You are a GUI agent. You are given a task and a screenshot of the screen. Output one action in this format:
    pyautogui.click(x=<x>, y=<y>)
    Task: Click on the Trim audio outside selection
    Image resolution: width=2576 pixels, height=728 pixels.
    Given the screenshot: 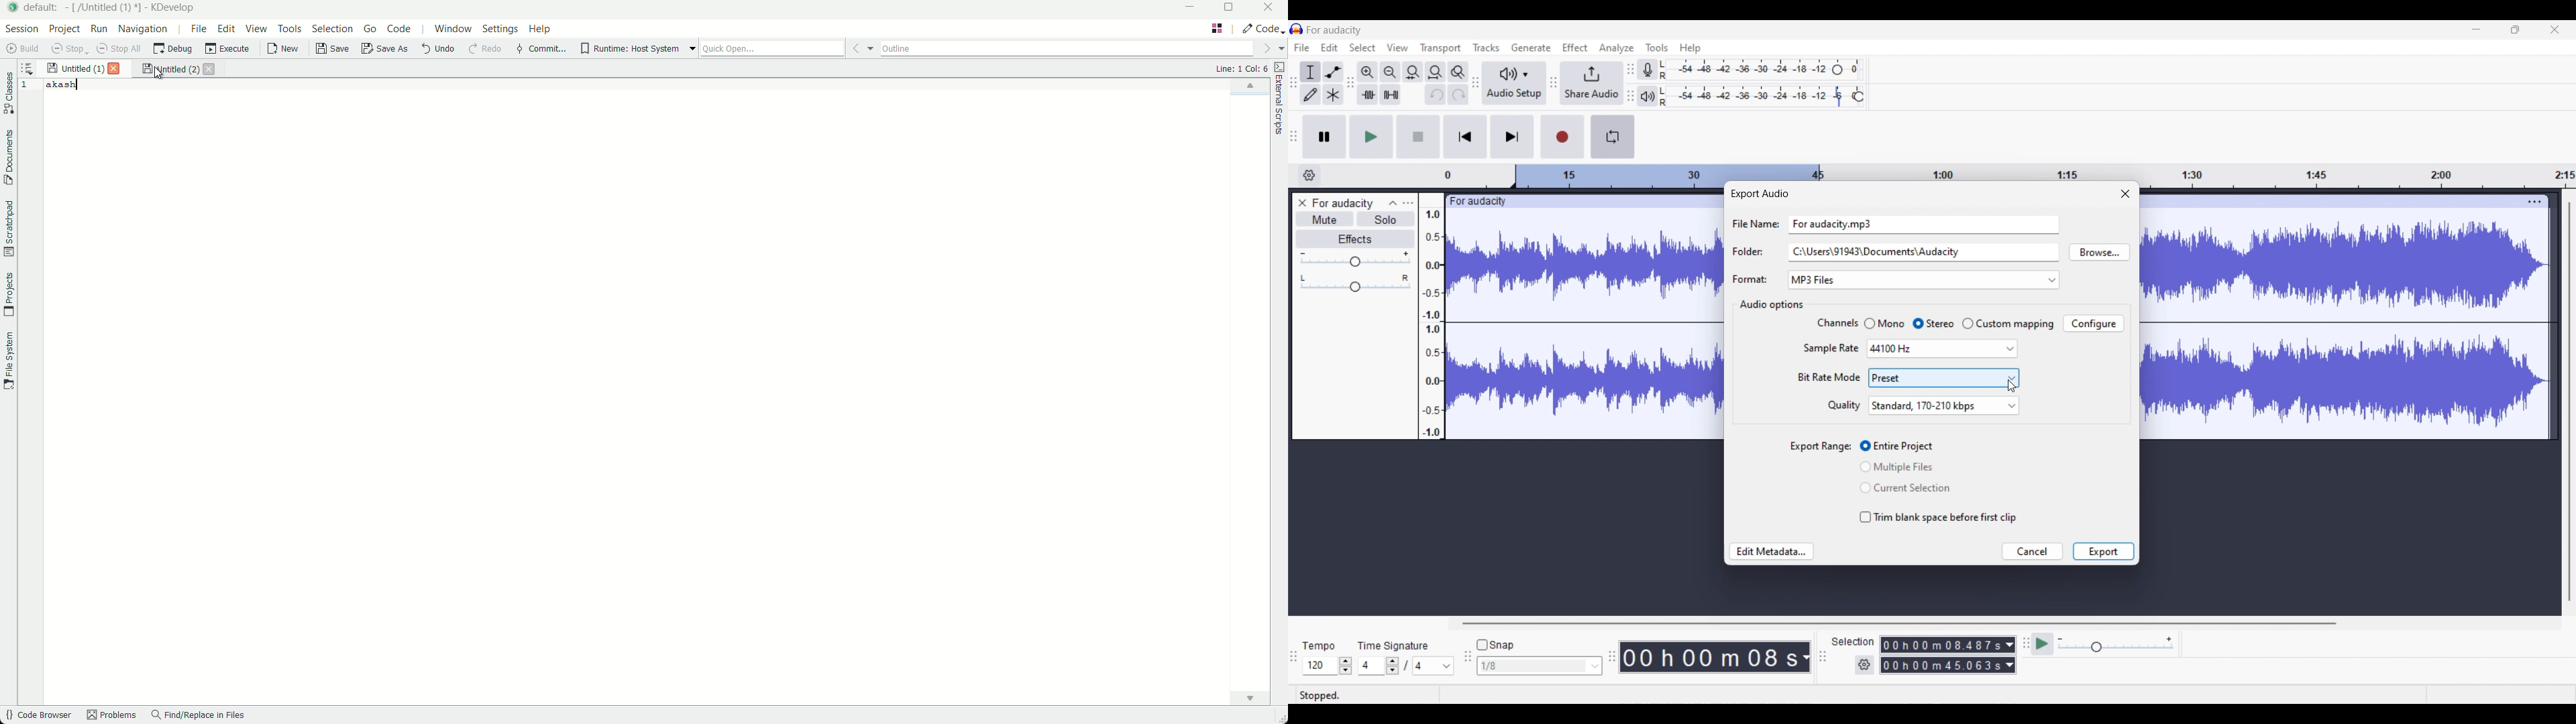 What is the action you would take?
    pyautogui.click(x=1368, y=95)
    